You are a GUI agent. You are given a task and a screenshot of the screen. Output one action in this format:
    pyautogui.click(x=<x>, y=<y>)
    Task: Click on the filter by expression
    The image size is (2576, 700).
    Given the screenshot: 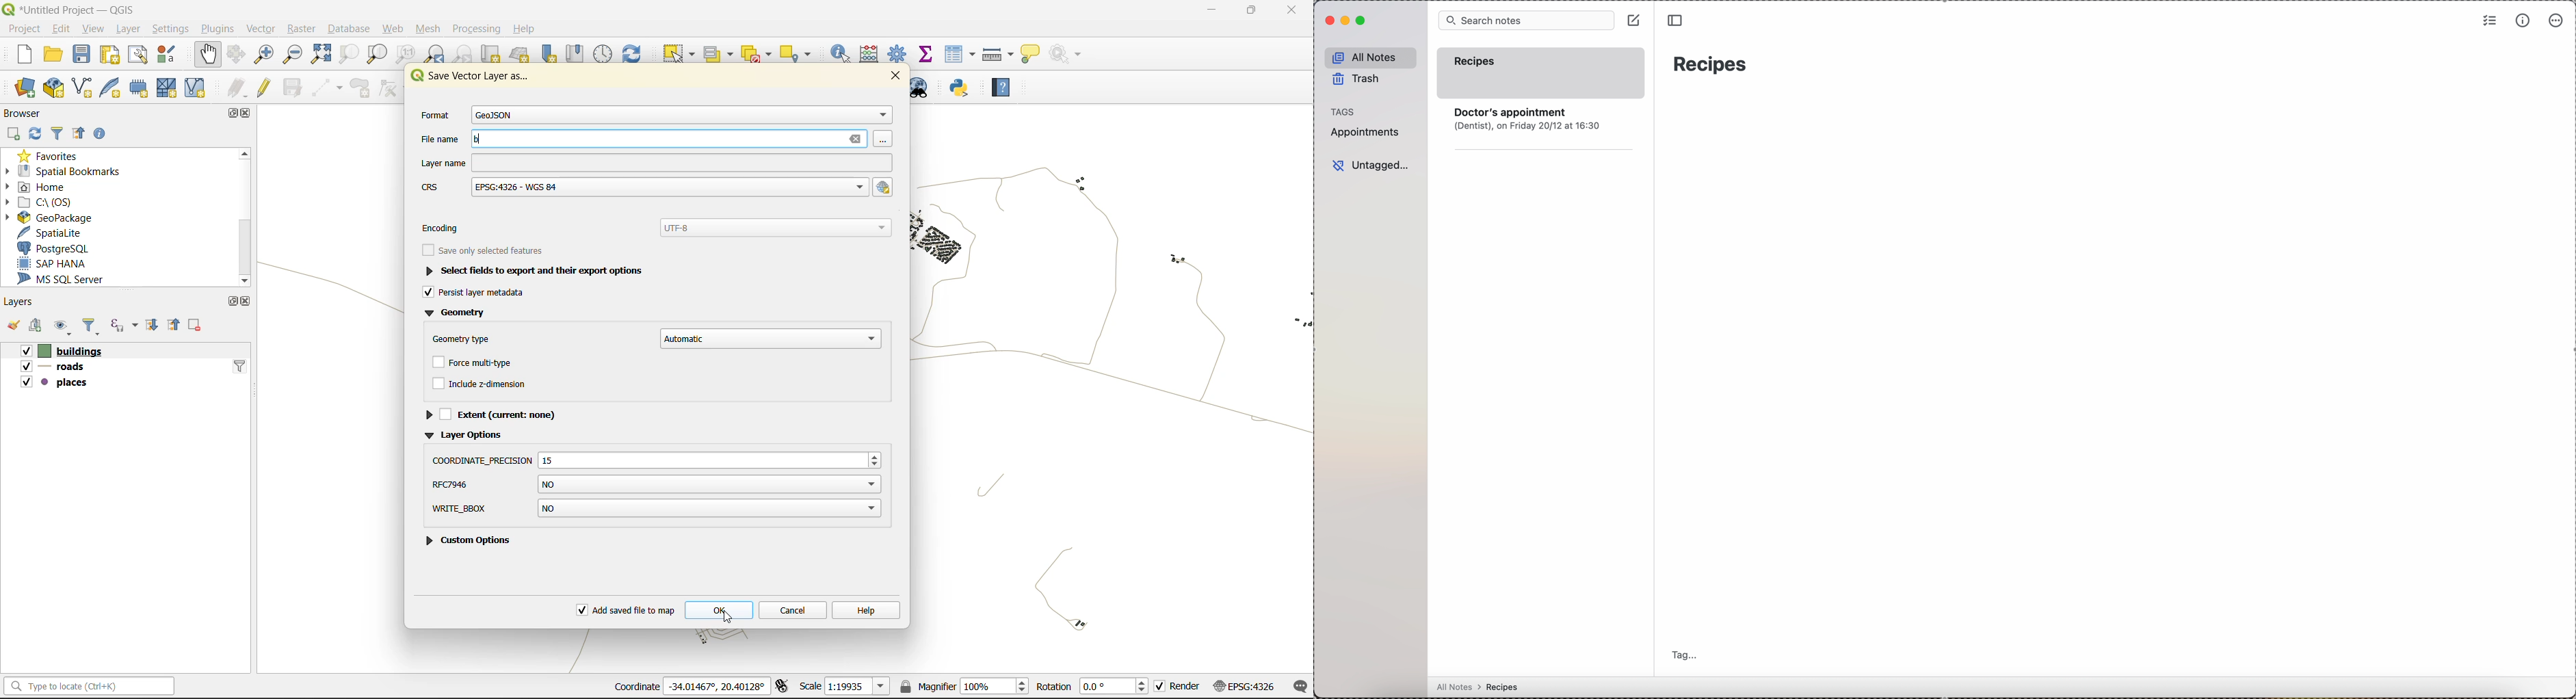 What is the action you would take?
    pyautogui.click(x=124, y=326)
    